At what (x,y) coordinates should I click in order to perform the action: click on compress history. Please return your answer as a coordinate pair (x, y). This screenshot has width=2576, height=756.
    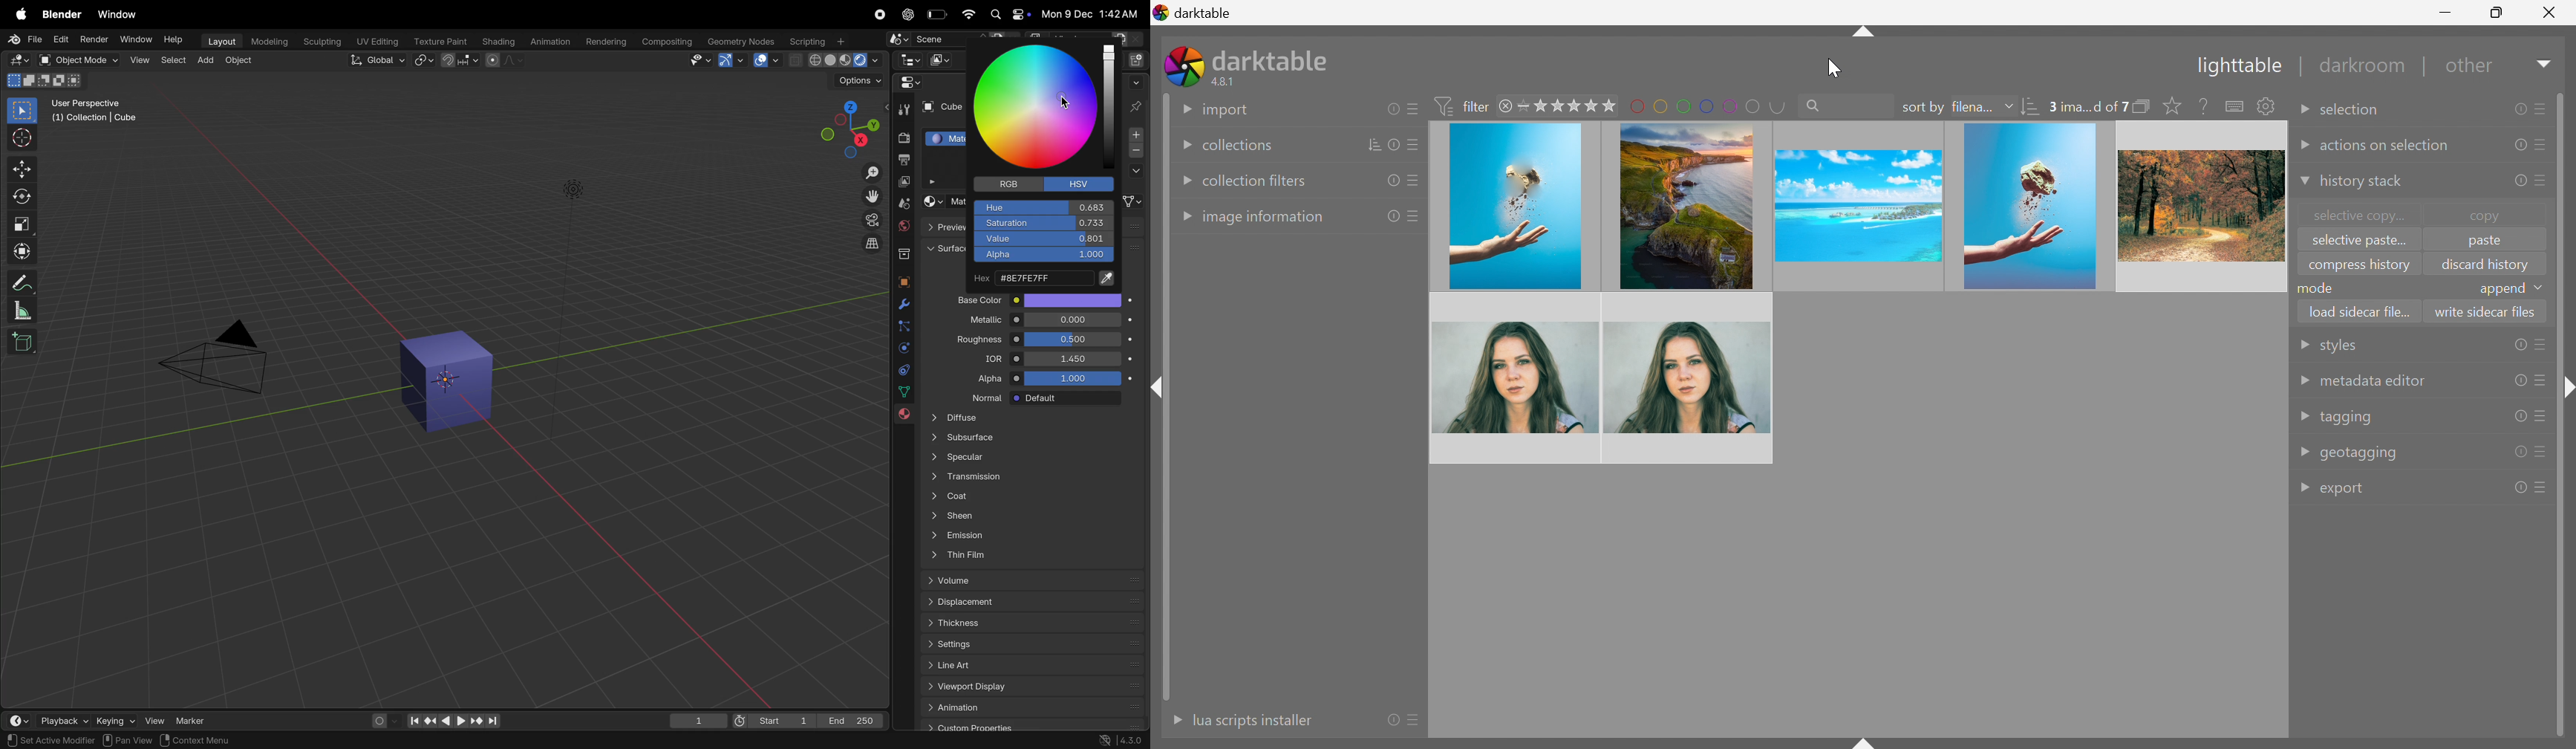
    Looking at the image, I should click on (2359, 267).